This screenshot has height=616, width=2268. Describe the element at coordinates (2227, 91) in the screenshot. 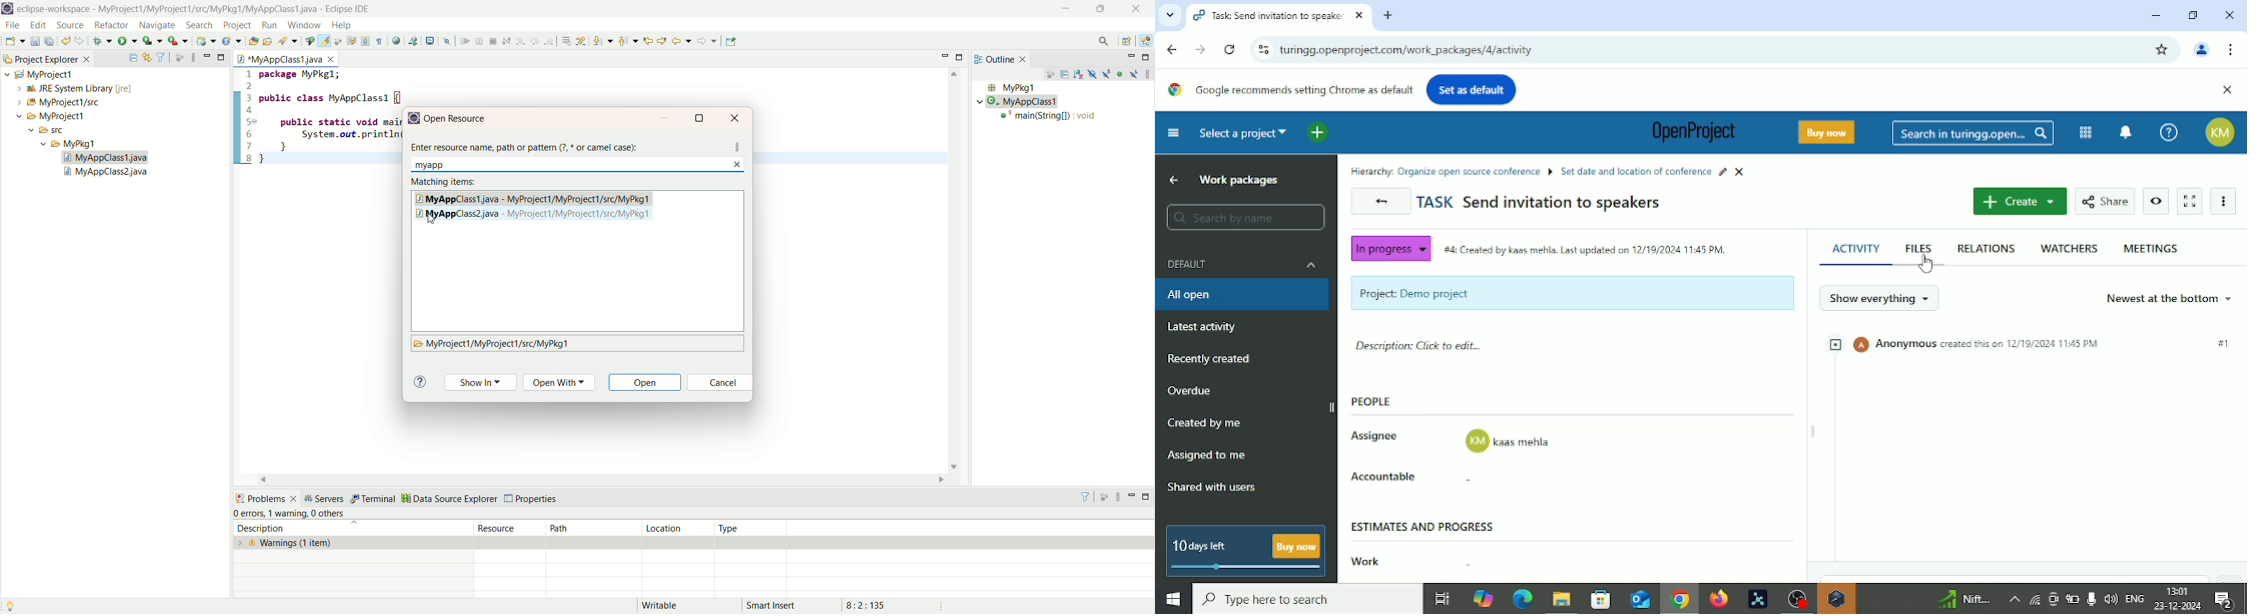

I see `Close` at that location.